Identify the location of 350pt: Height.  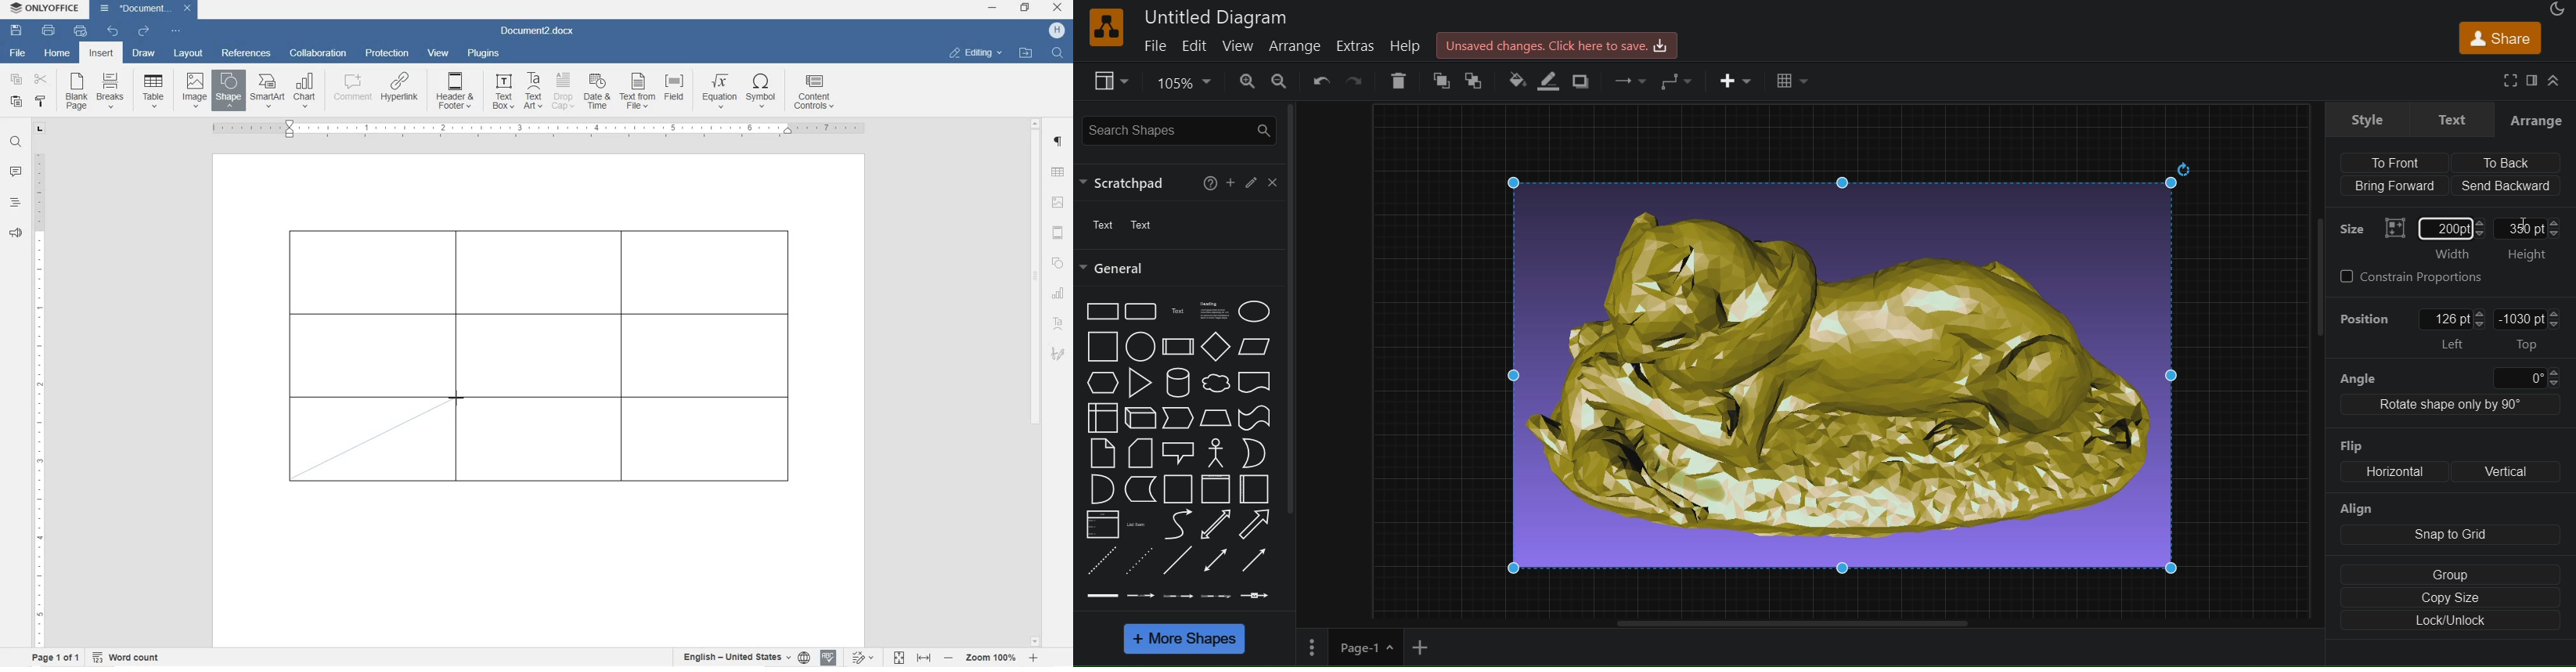
(2532, 226).